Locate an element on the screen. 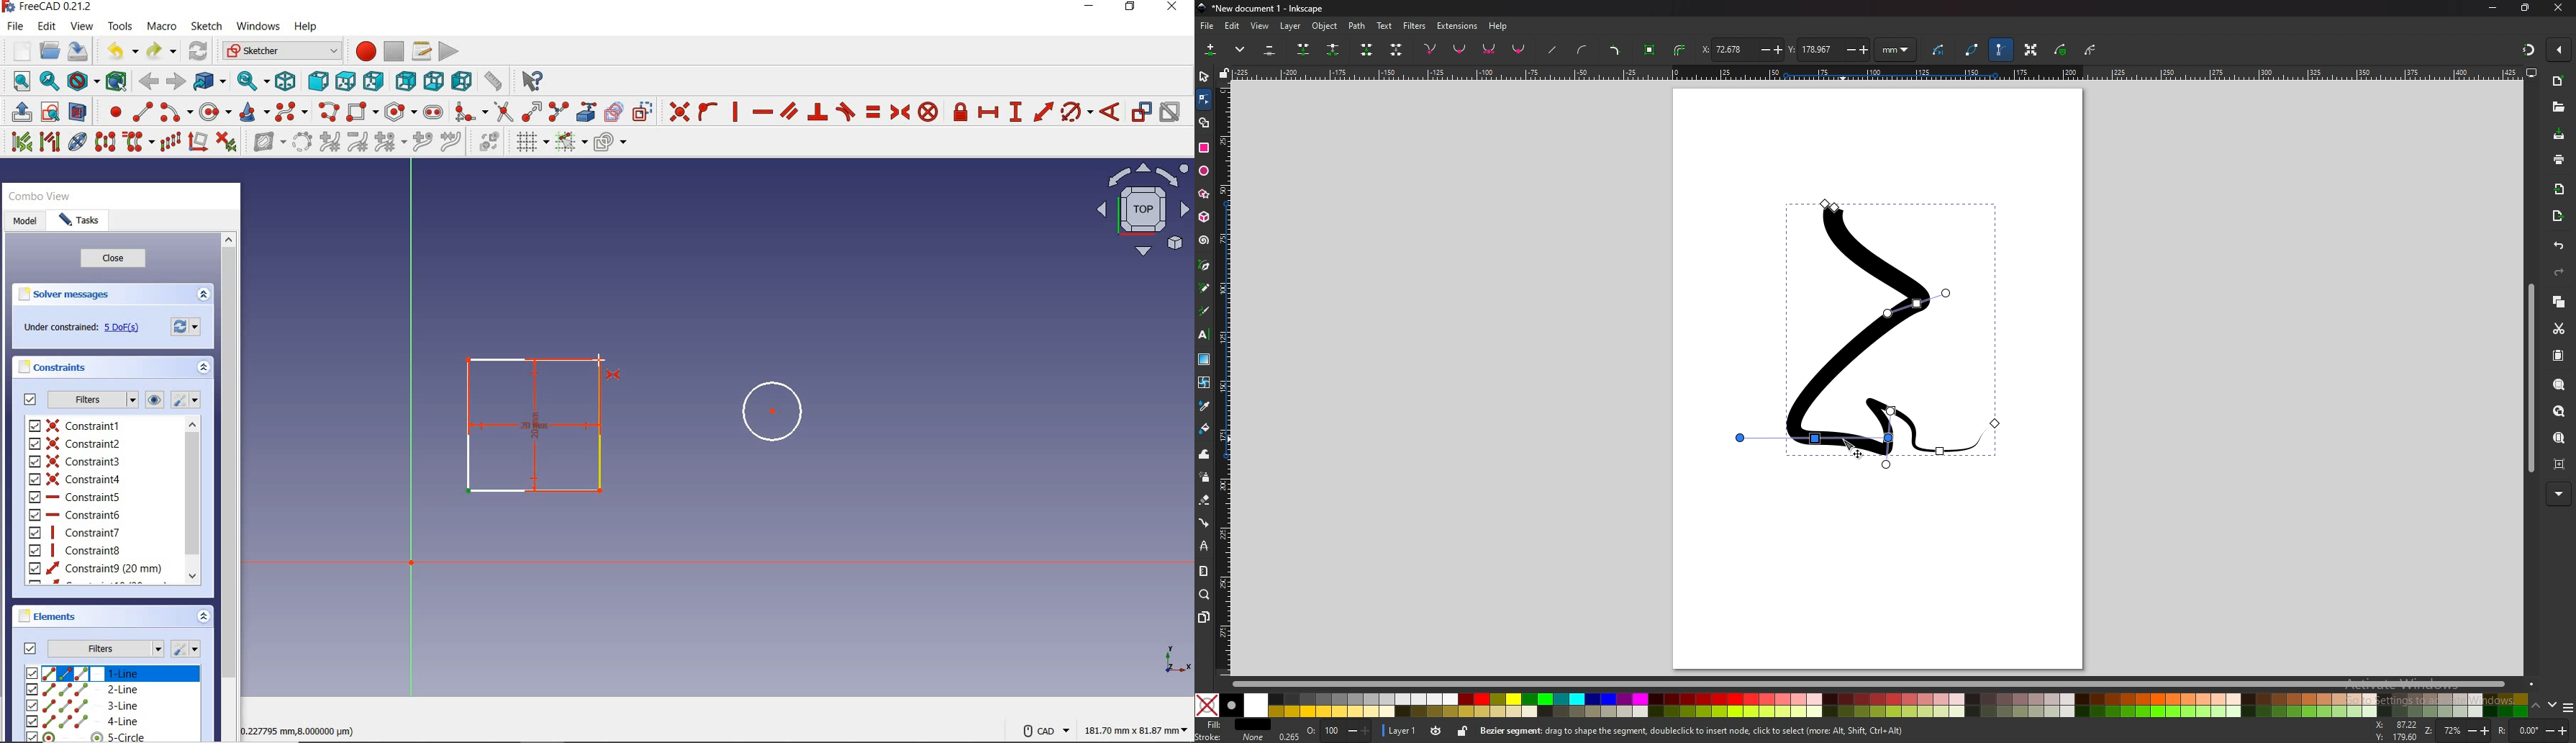 This screenshot has width=2576, height=756. FreeCAD 0.21.2 is located at coordinates (48, 8).